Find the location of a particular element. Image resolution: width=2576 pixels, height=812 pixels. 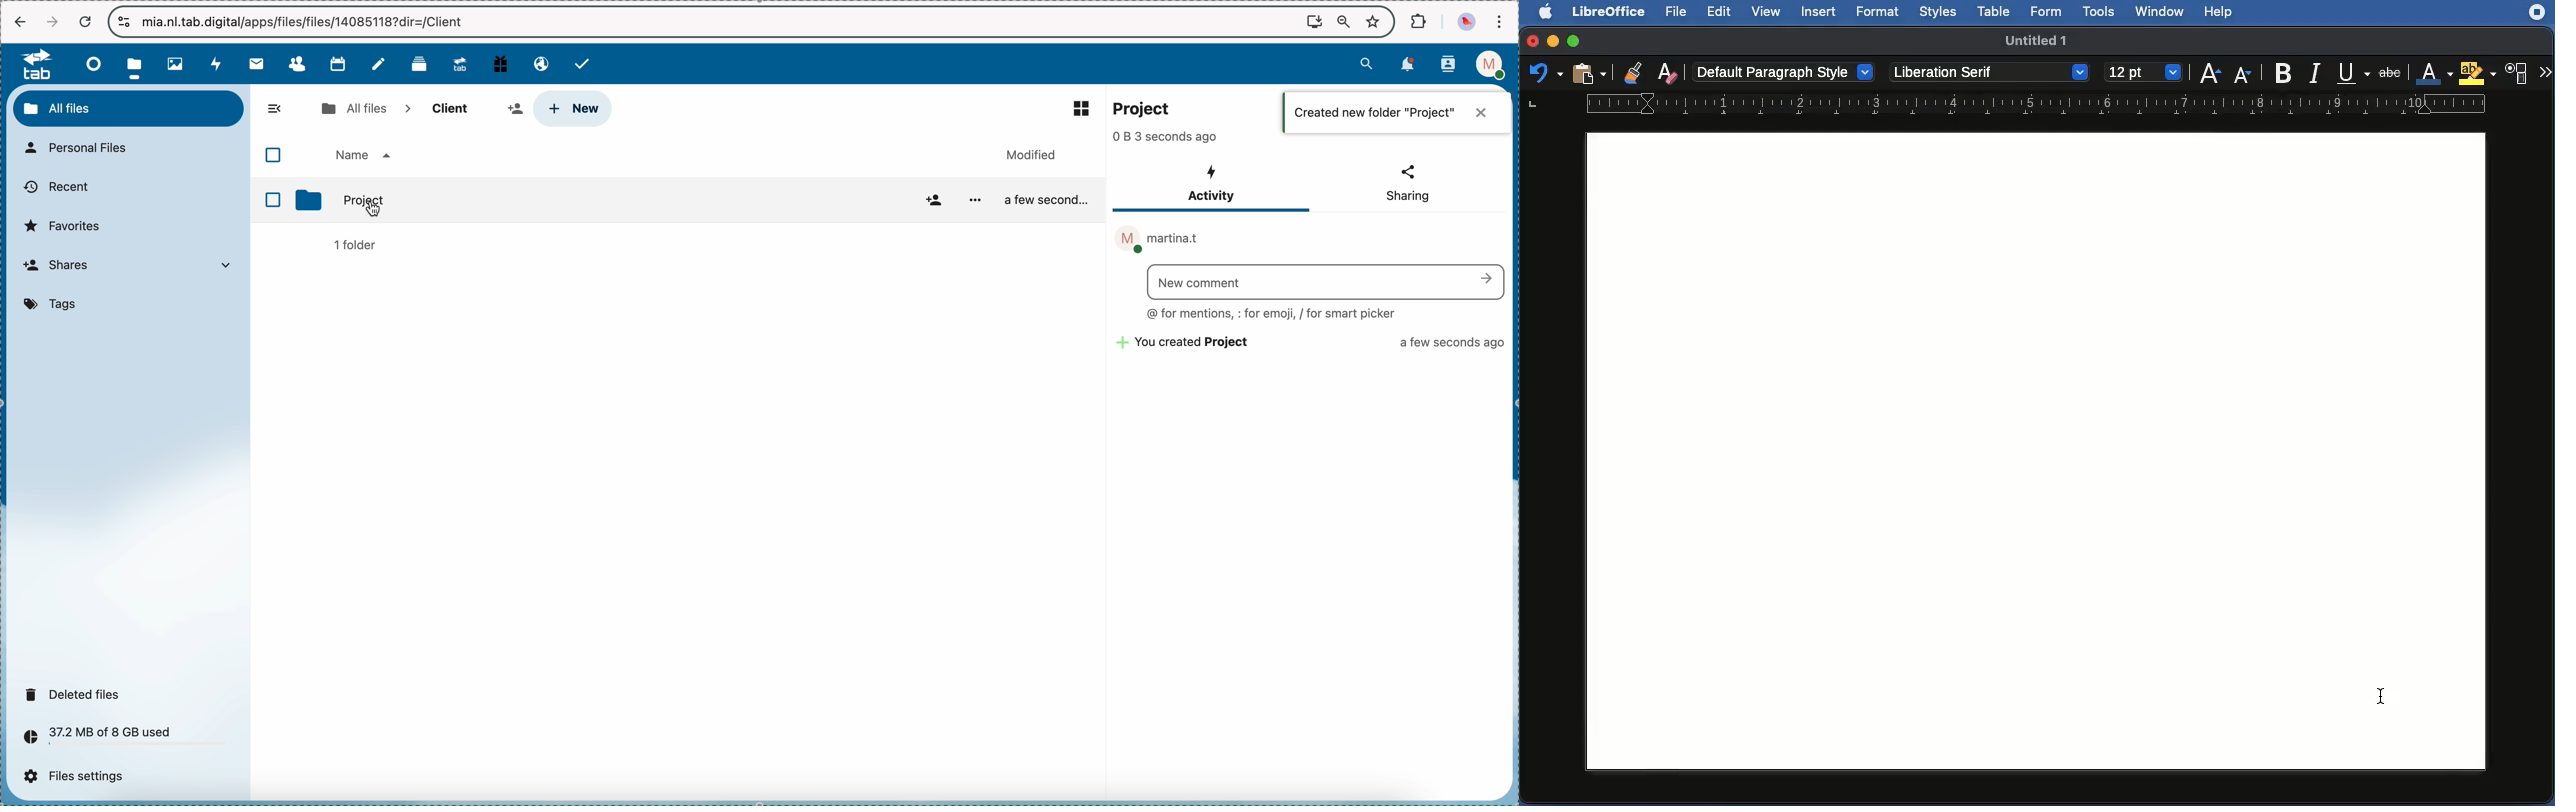

profile is located at coordinates (1494, 65).